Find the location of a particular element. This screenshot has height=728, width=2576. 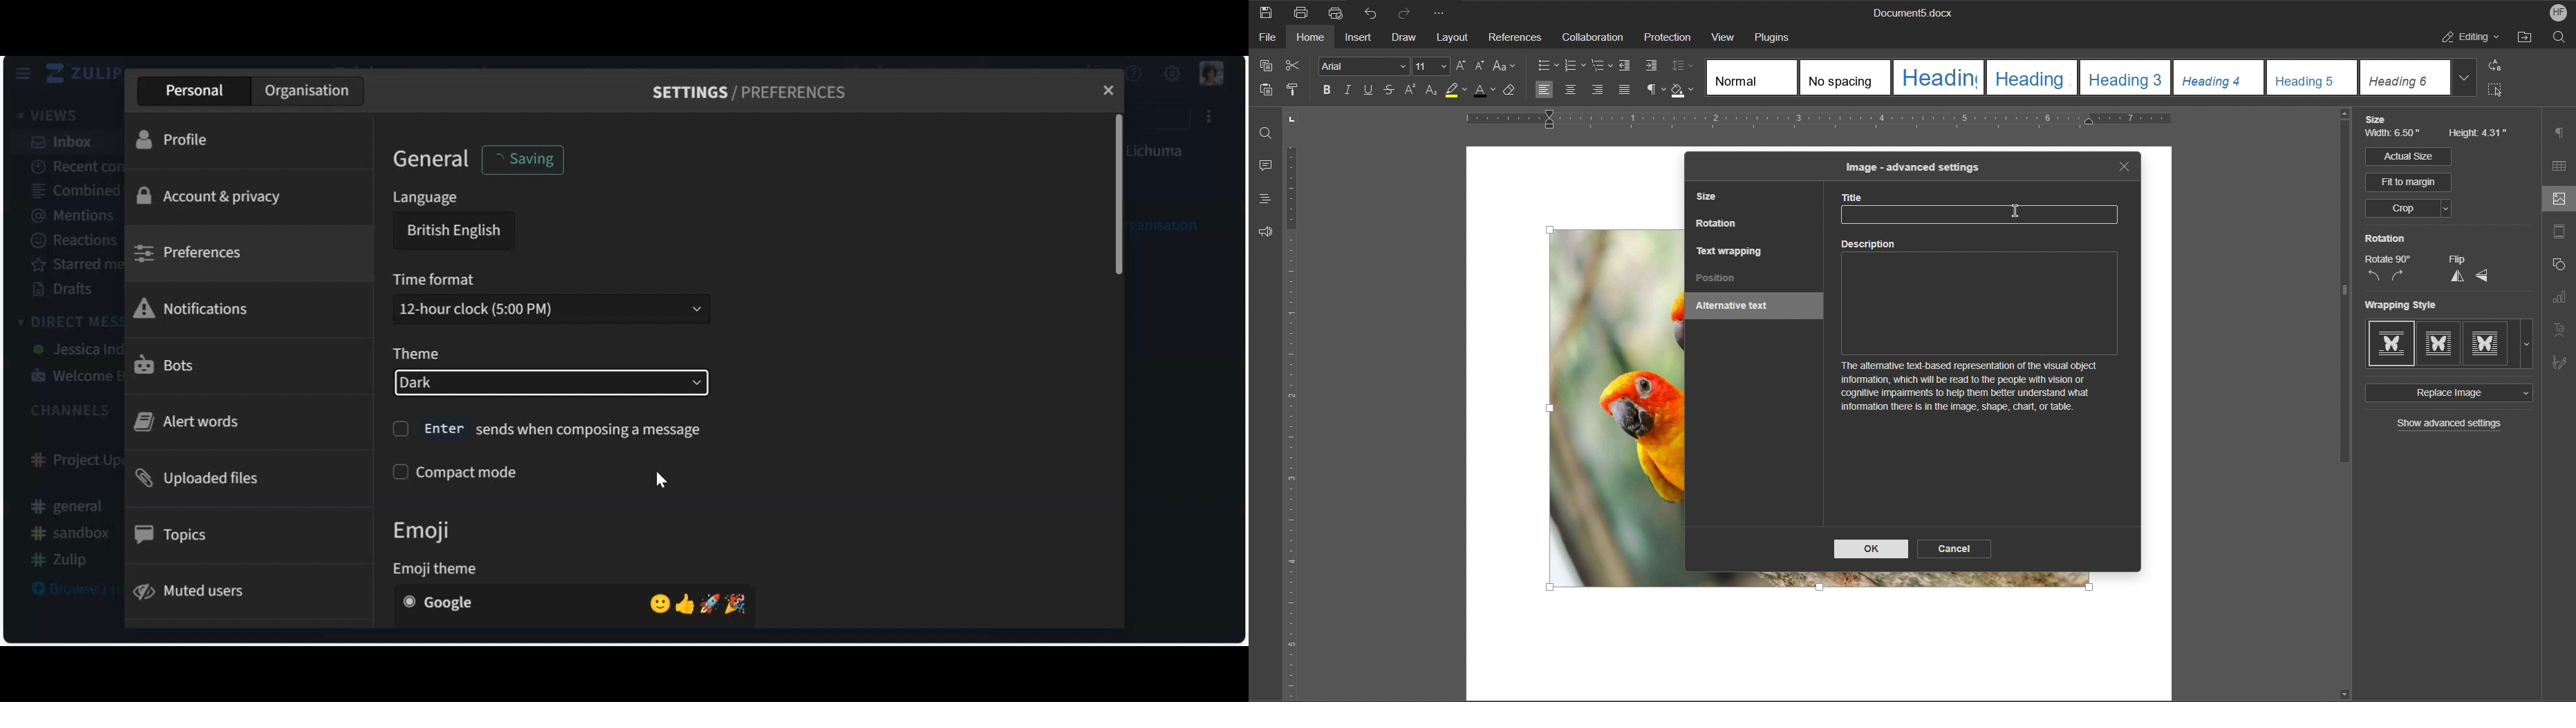

Table Settings is located at coordinates (2559, 166).